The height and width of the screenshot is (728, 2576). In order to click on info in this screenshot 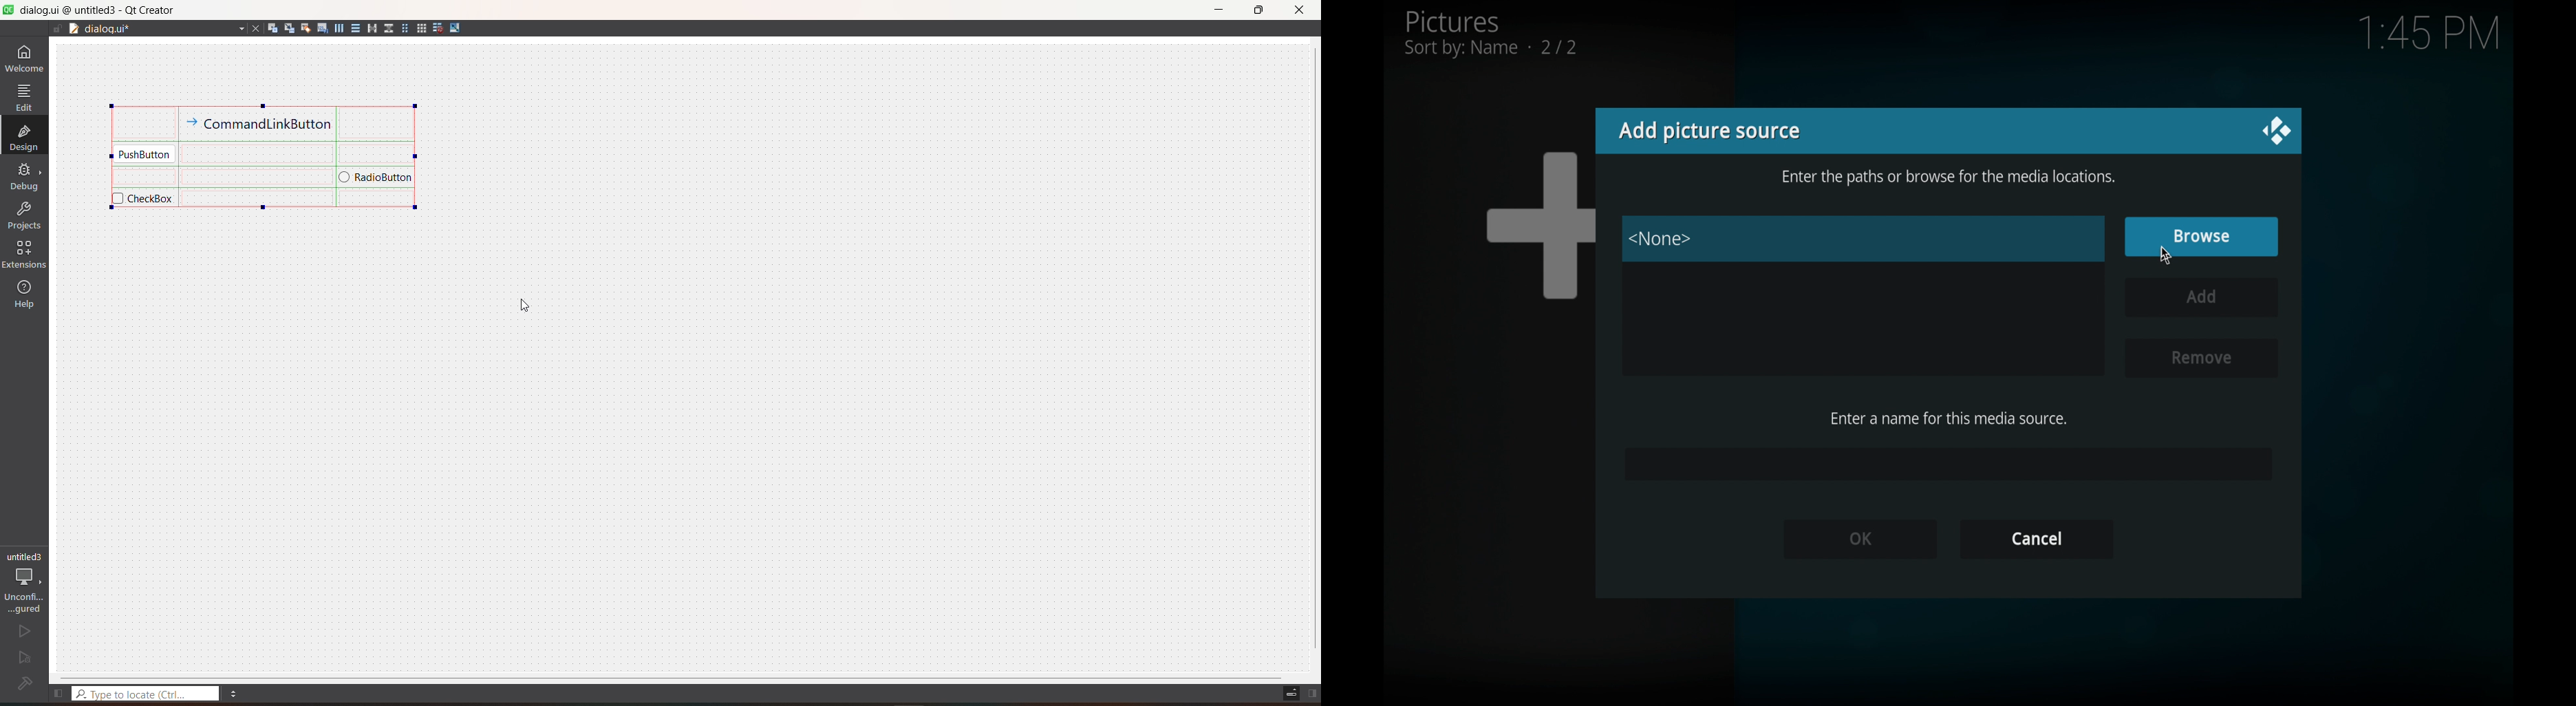, I will do `click(1949, 178)`.